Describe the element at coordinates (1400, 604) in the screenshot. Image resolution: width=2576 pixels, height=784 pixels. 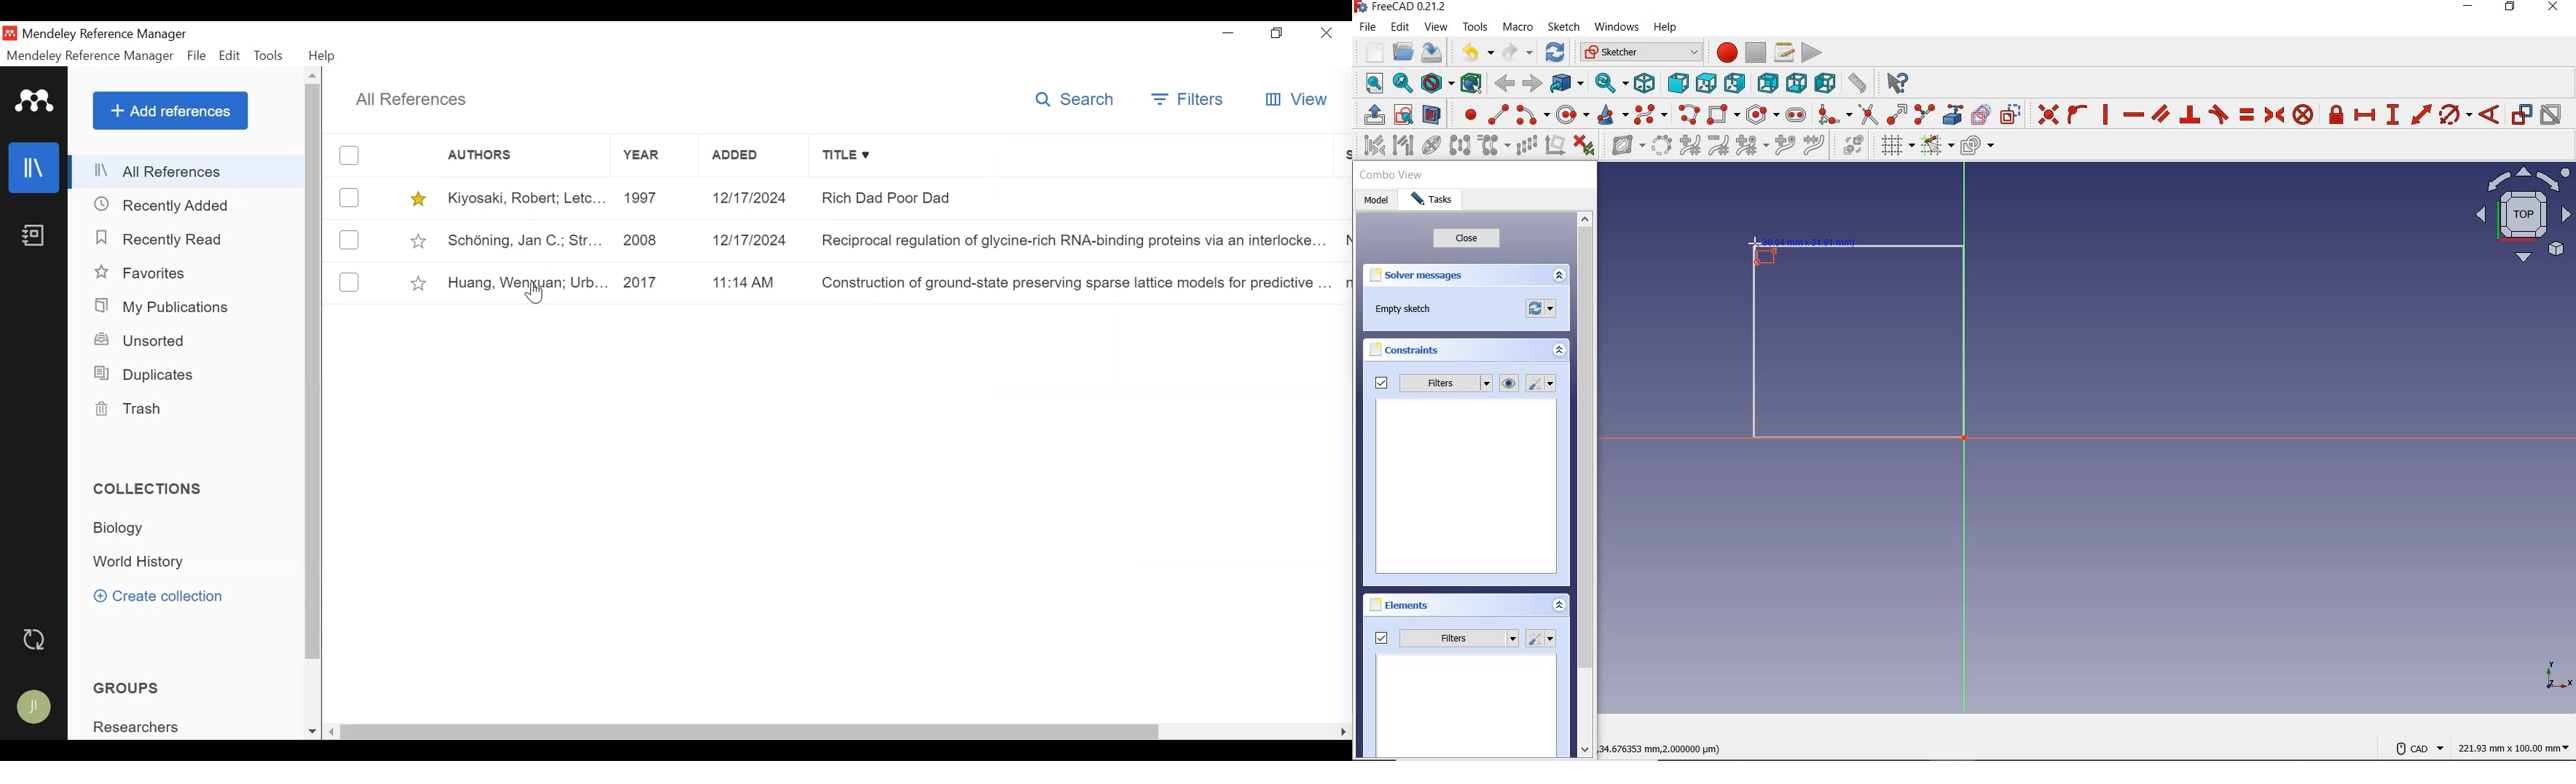
I see `elements` at that location.